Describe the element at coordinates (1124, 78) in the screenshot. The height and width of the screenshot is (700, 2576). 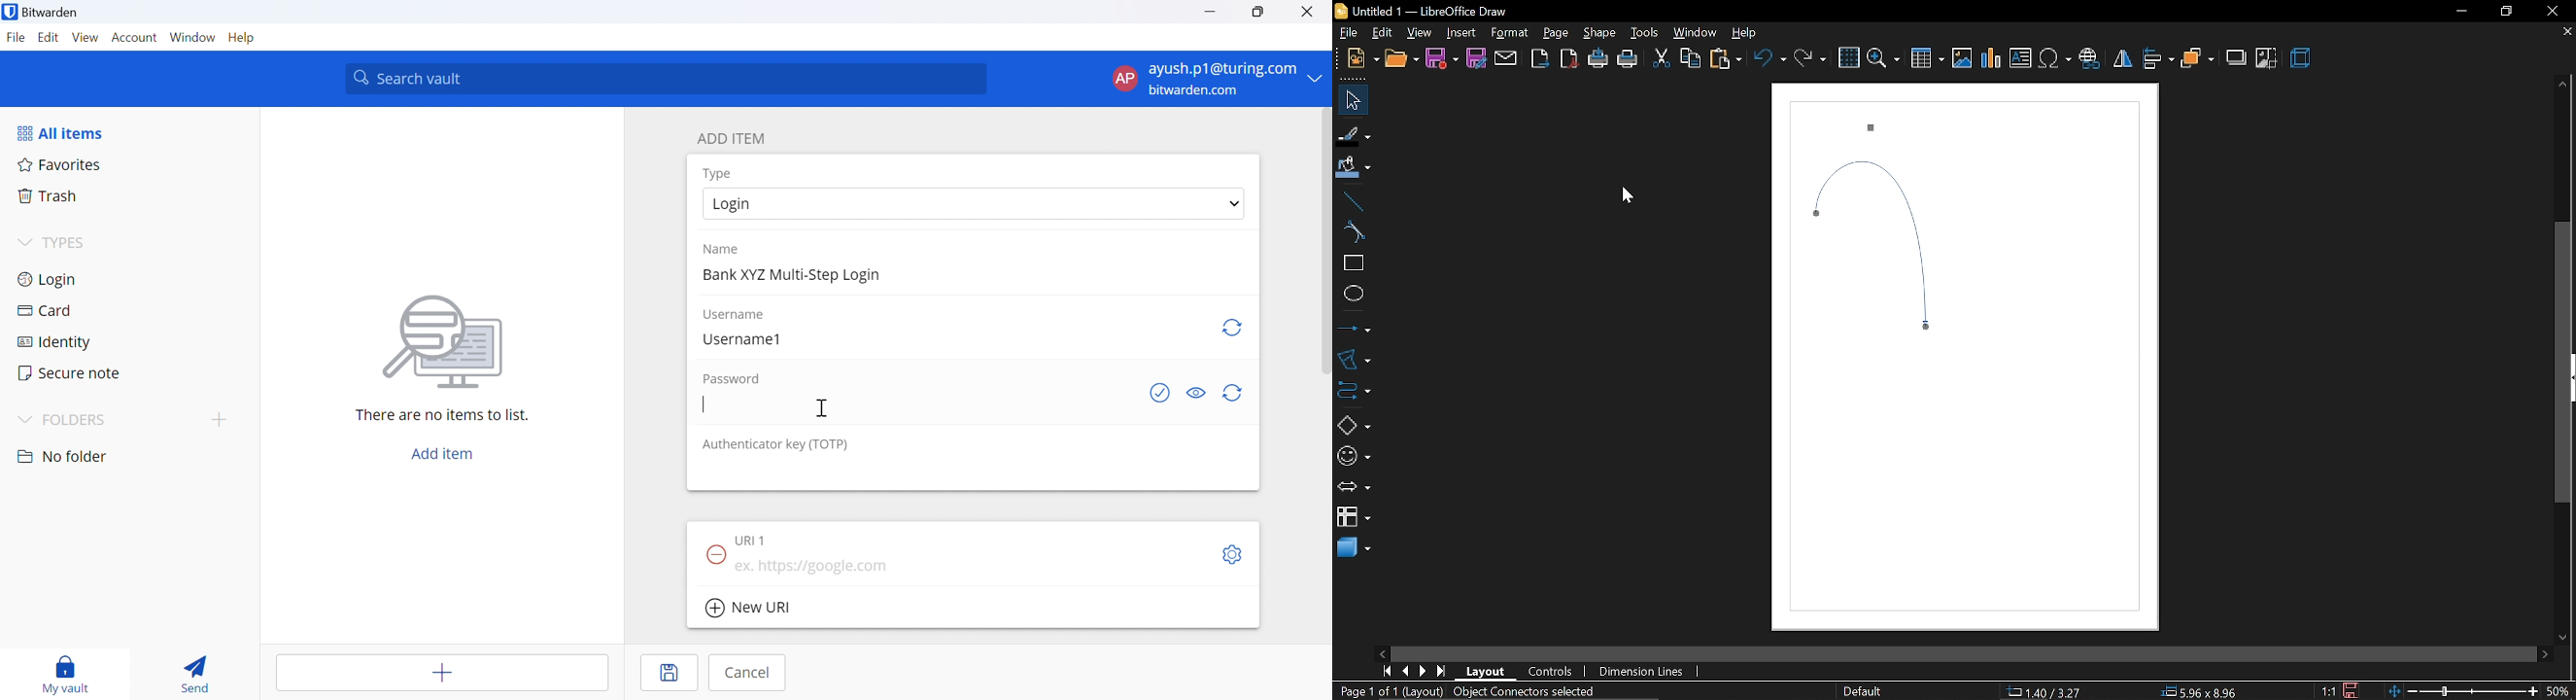
I see `AP` at that location.